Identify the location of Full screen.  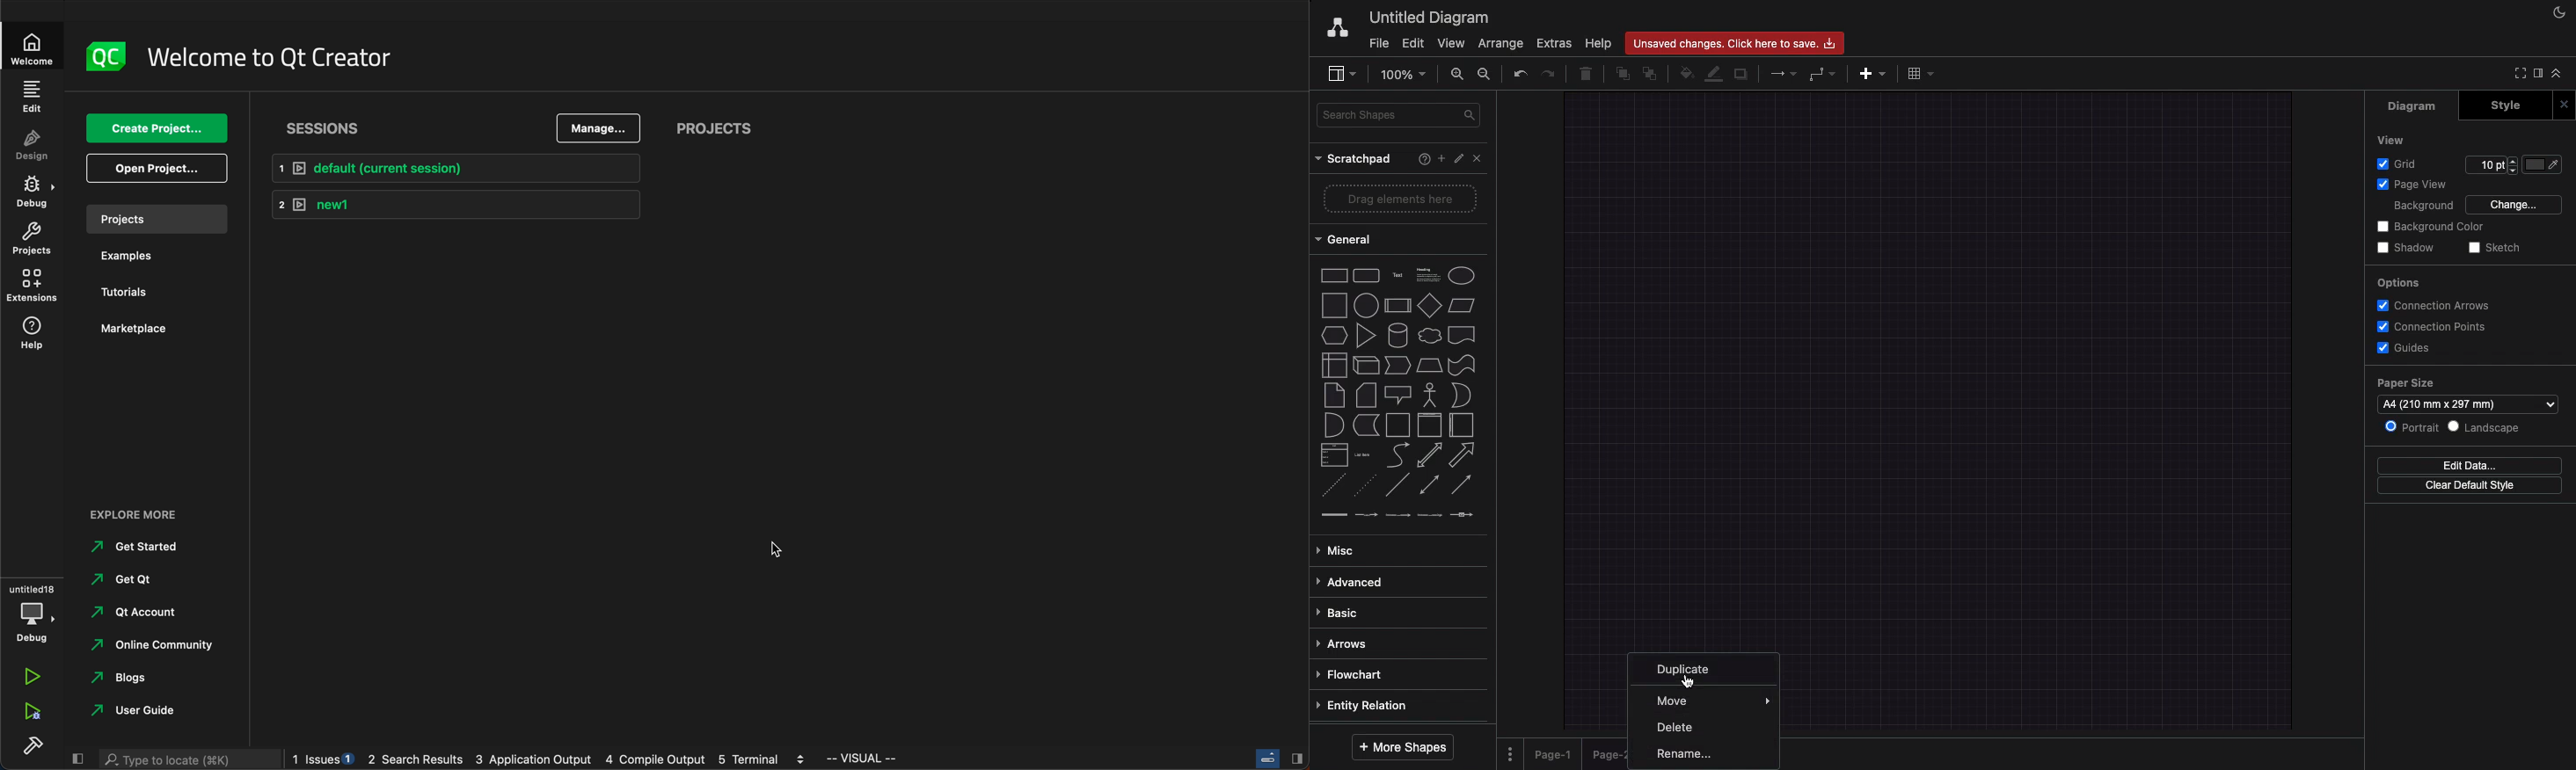
(2516, 75).